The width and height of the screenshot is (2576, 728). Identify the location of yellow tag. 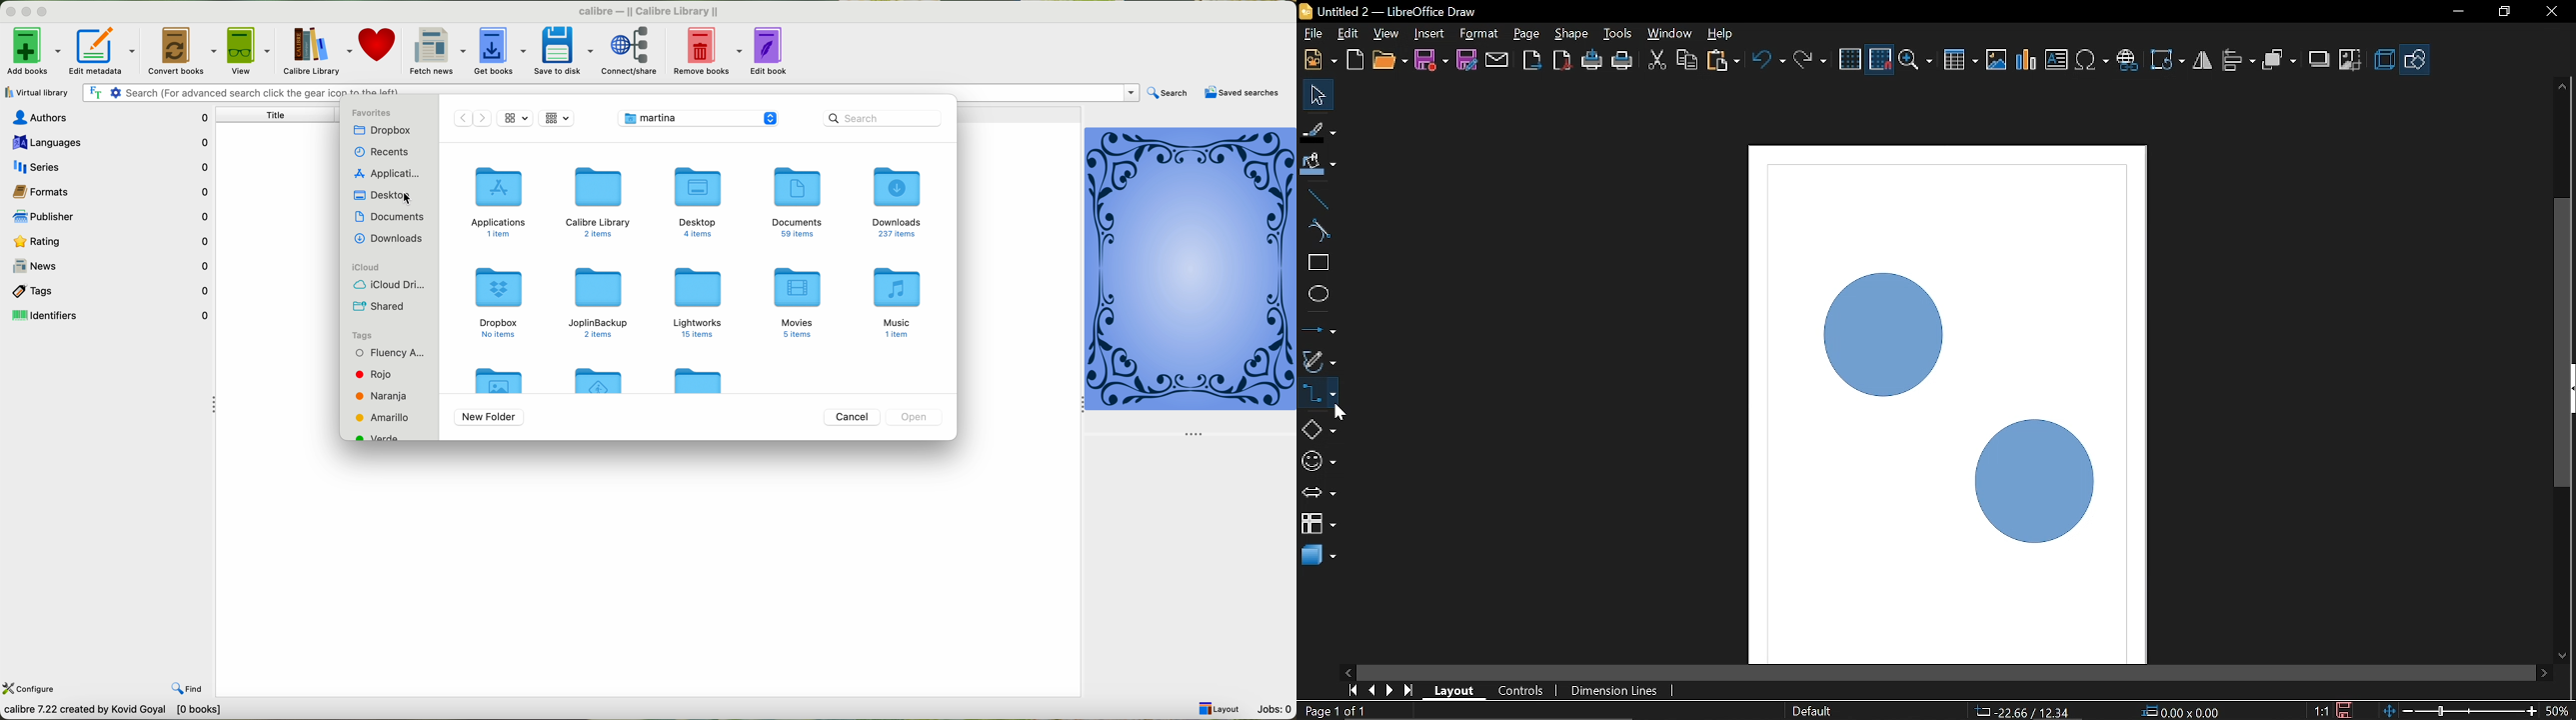
(384, 418).